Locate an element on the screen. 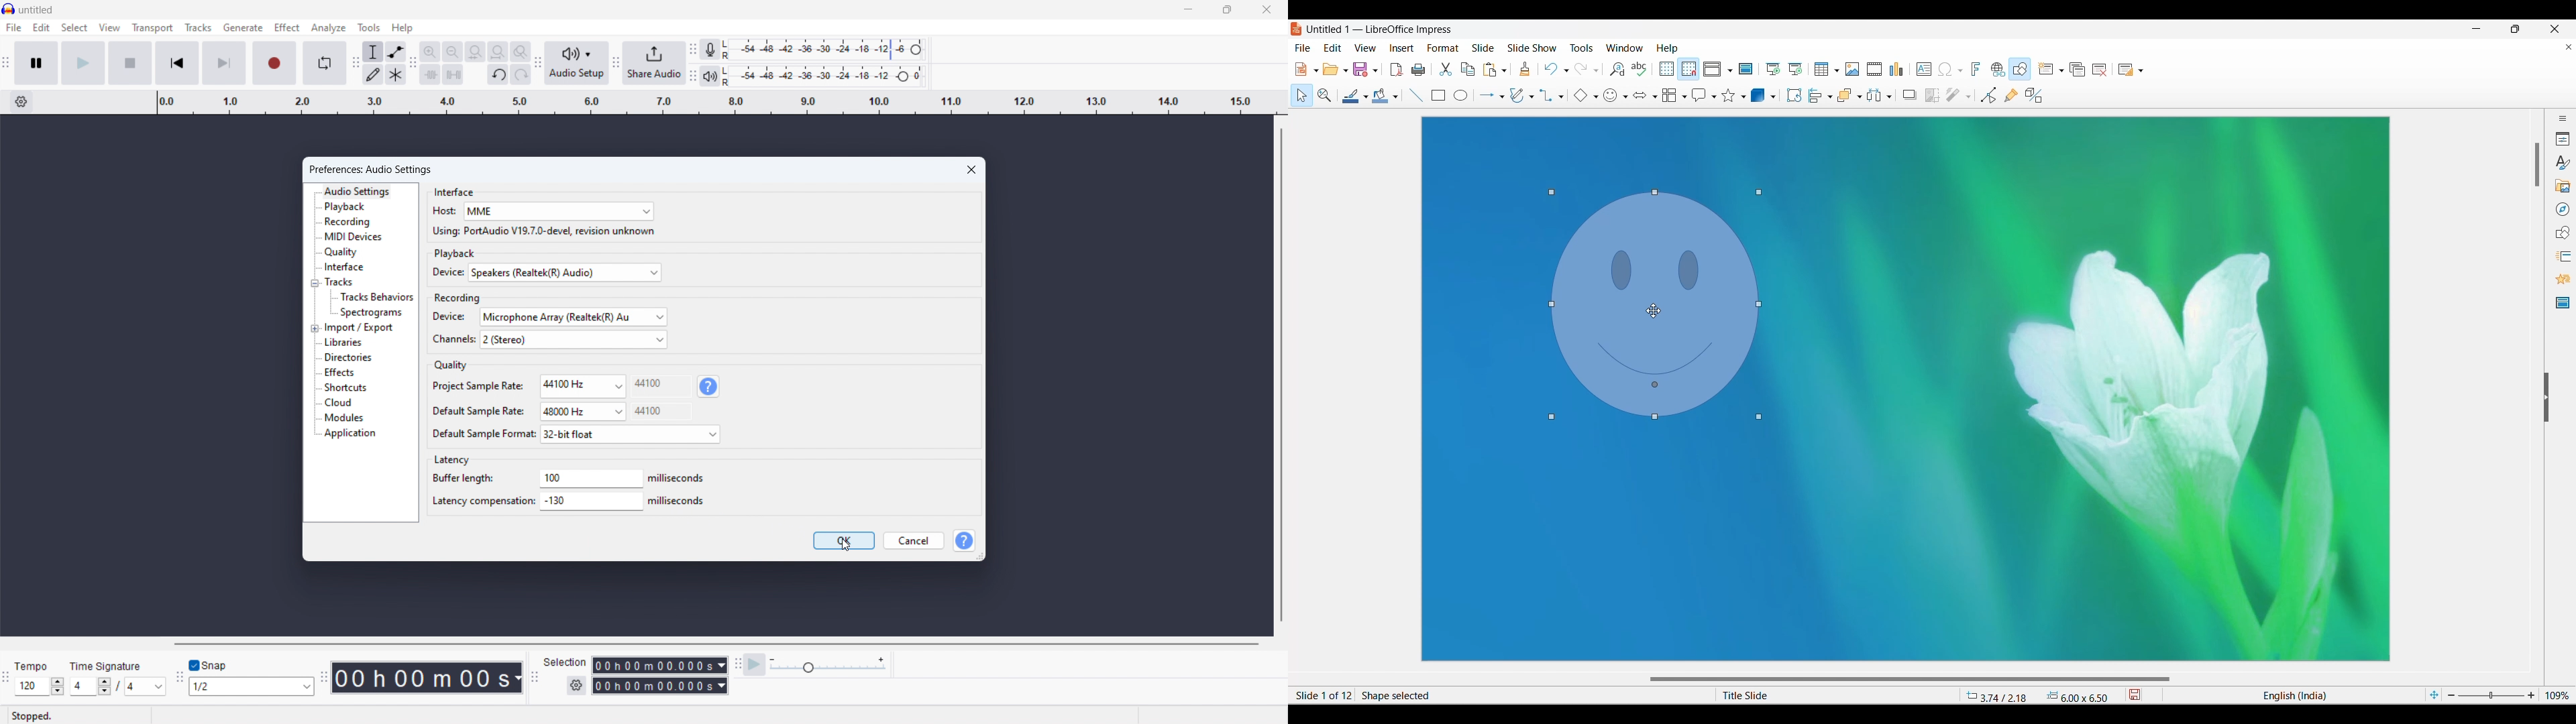 Image resolution: width=2576 pixels, height=728 pixels. cancel is located at coordinates (912, 541).